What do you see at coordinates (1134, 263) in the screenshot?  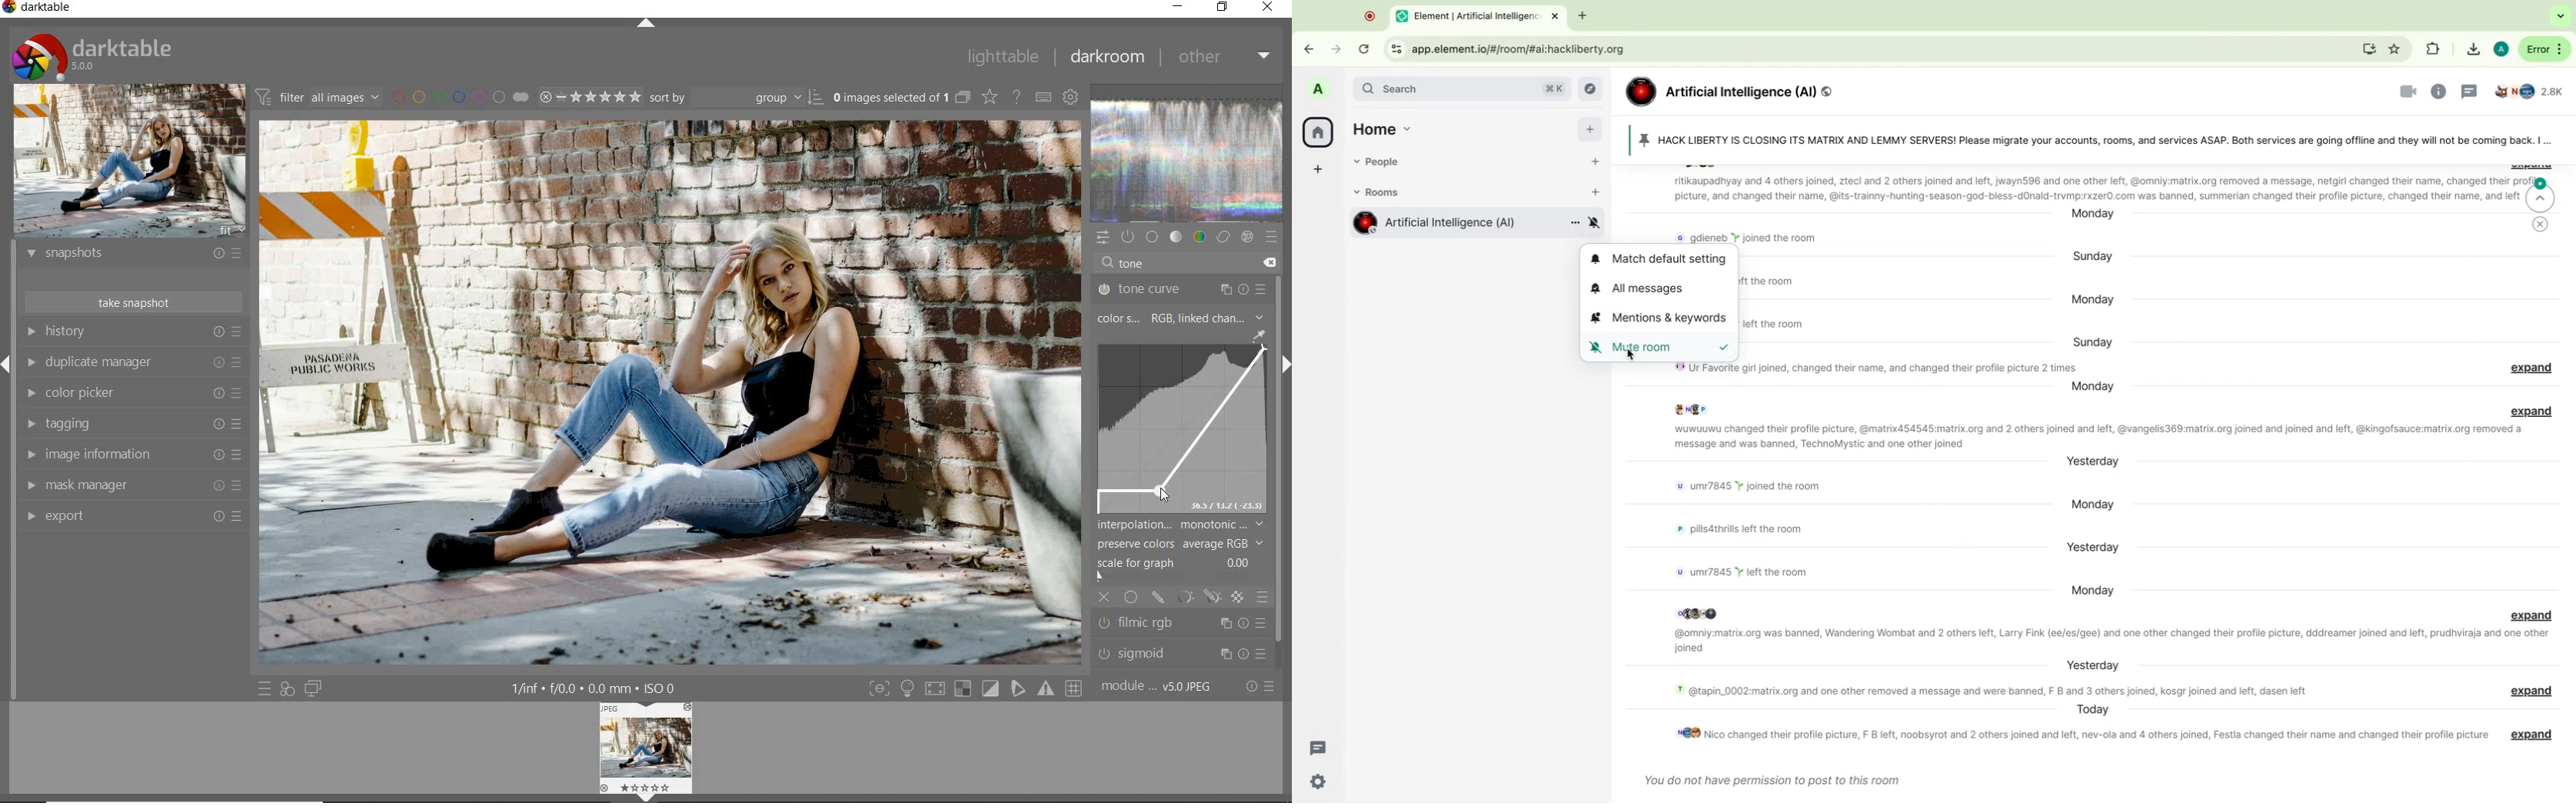 I see `tone` at bounding box center [1134, 263].